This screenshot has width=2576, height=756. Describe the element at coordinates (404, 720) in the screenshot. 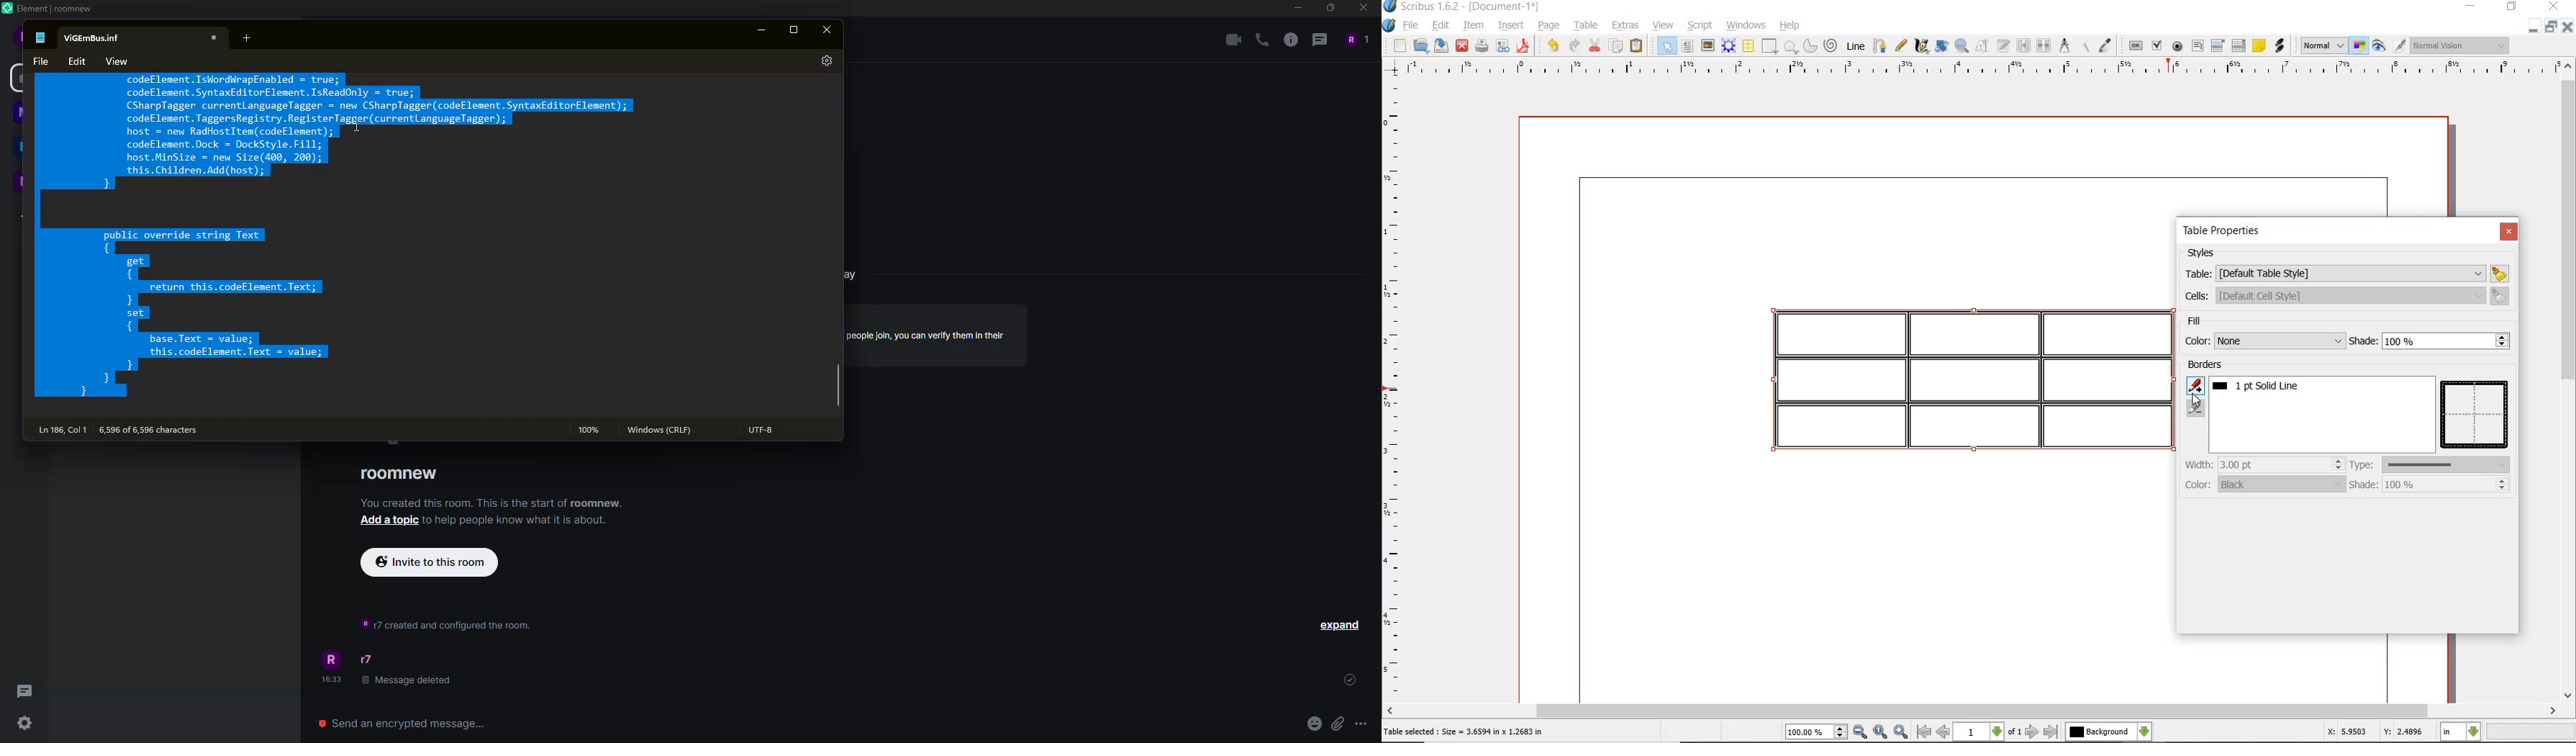

I see `send encrypted message` at that location.